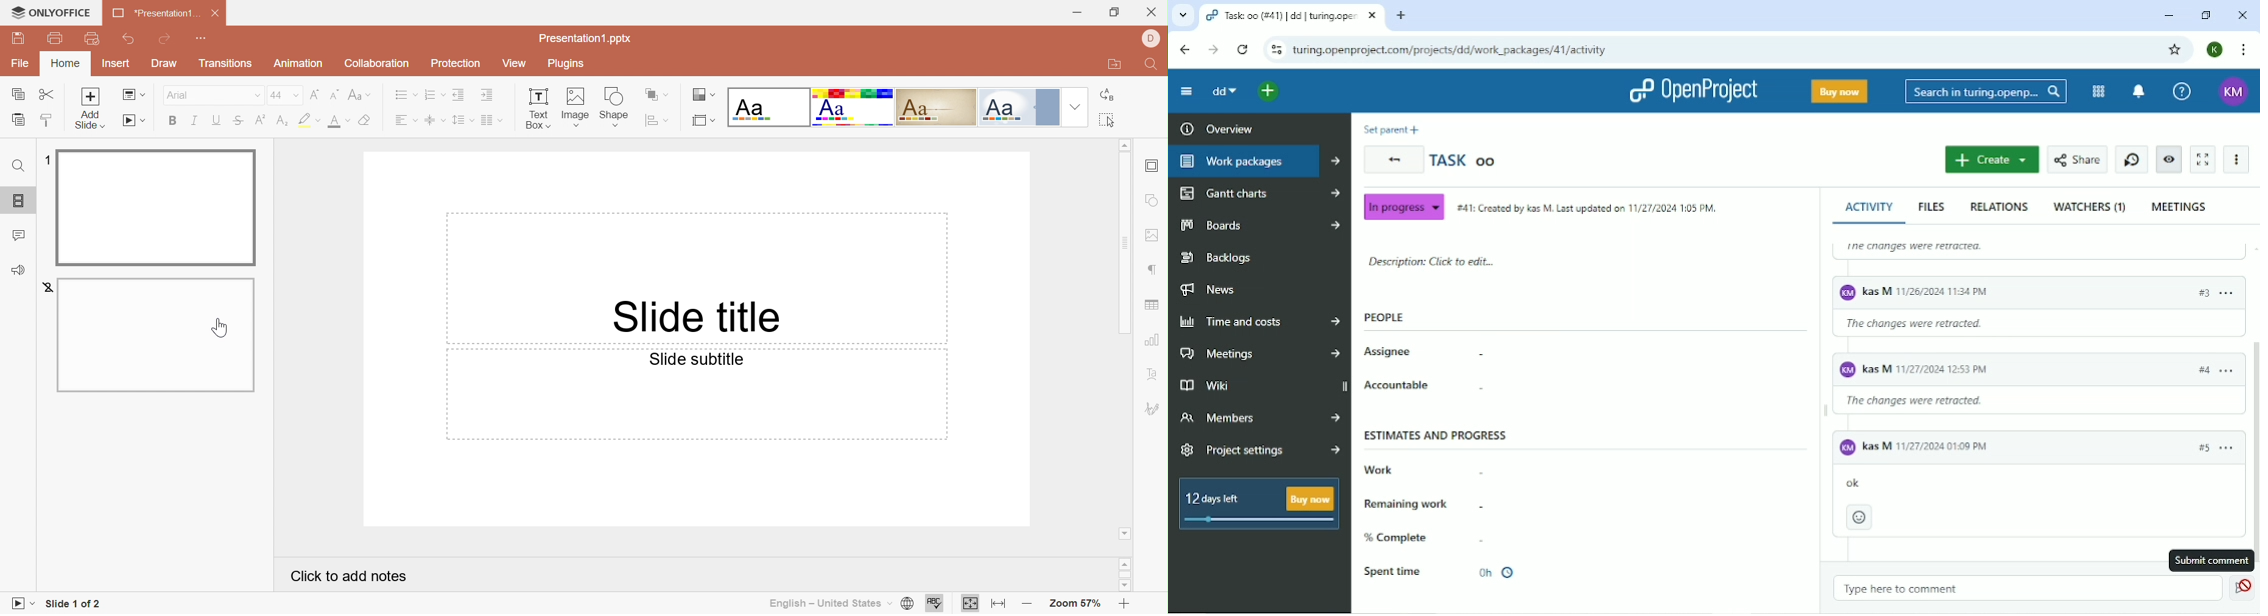 This screenshot has height=616, width=2268. I want to click on Scroll up, so click(1124, 143).